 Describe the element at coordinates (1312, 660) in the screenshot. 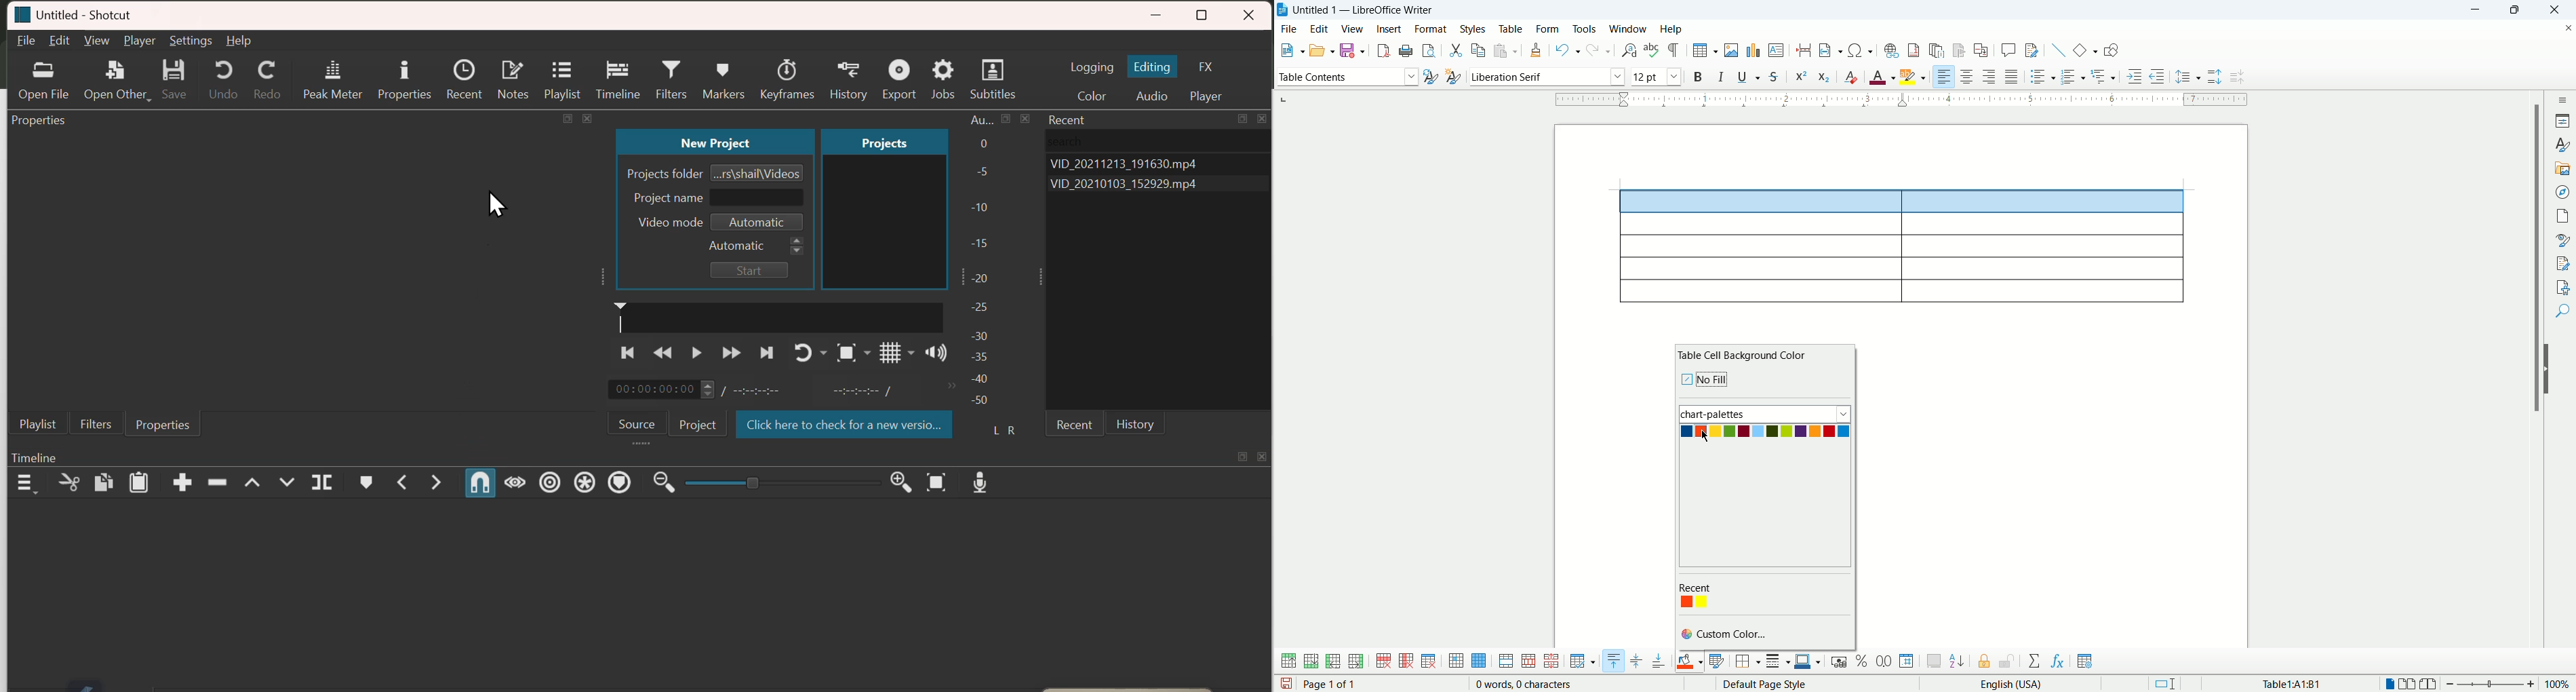

I see `insert row below` at that location.